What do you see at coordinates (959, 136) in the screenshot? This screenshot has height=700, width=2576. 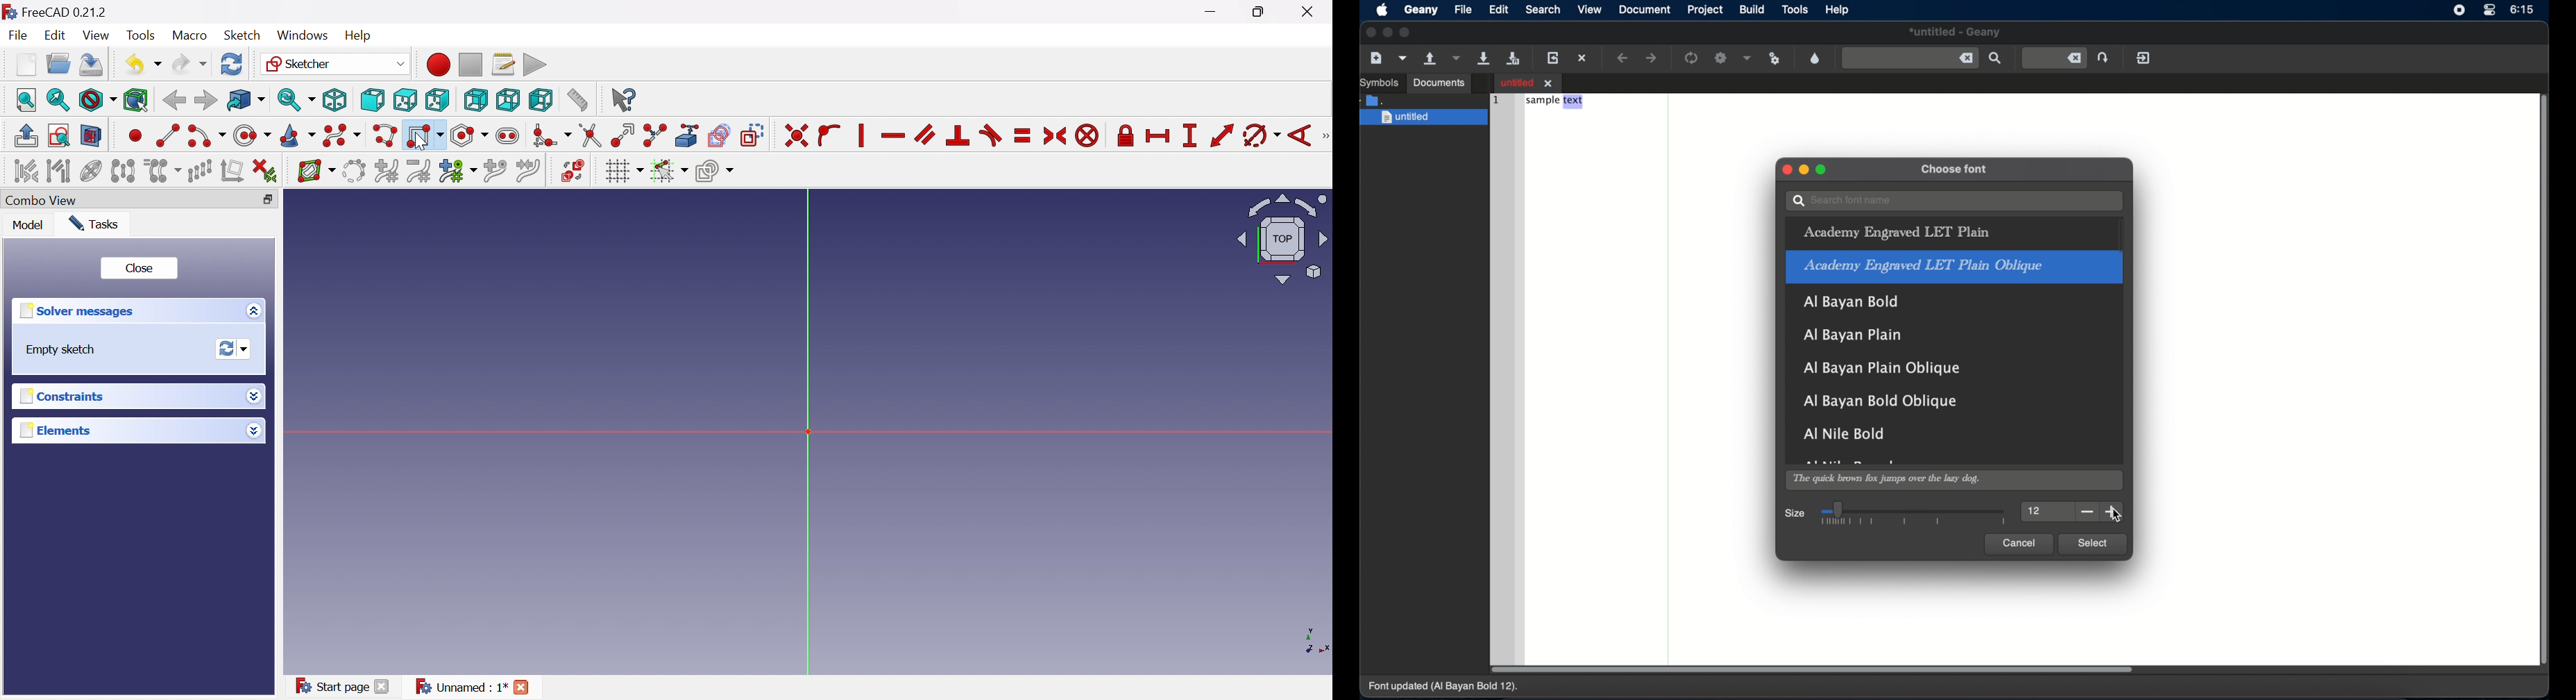 I see `Constrain perpendicular` at bounding box center [959, 136].